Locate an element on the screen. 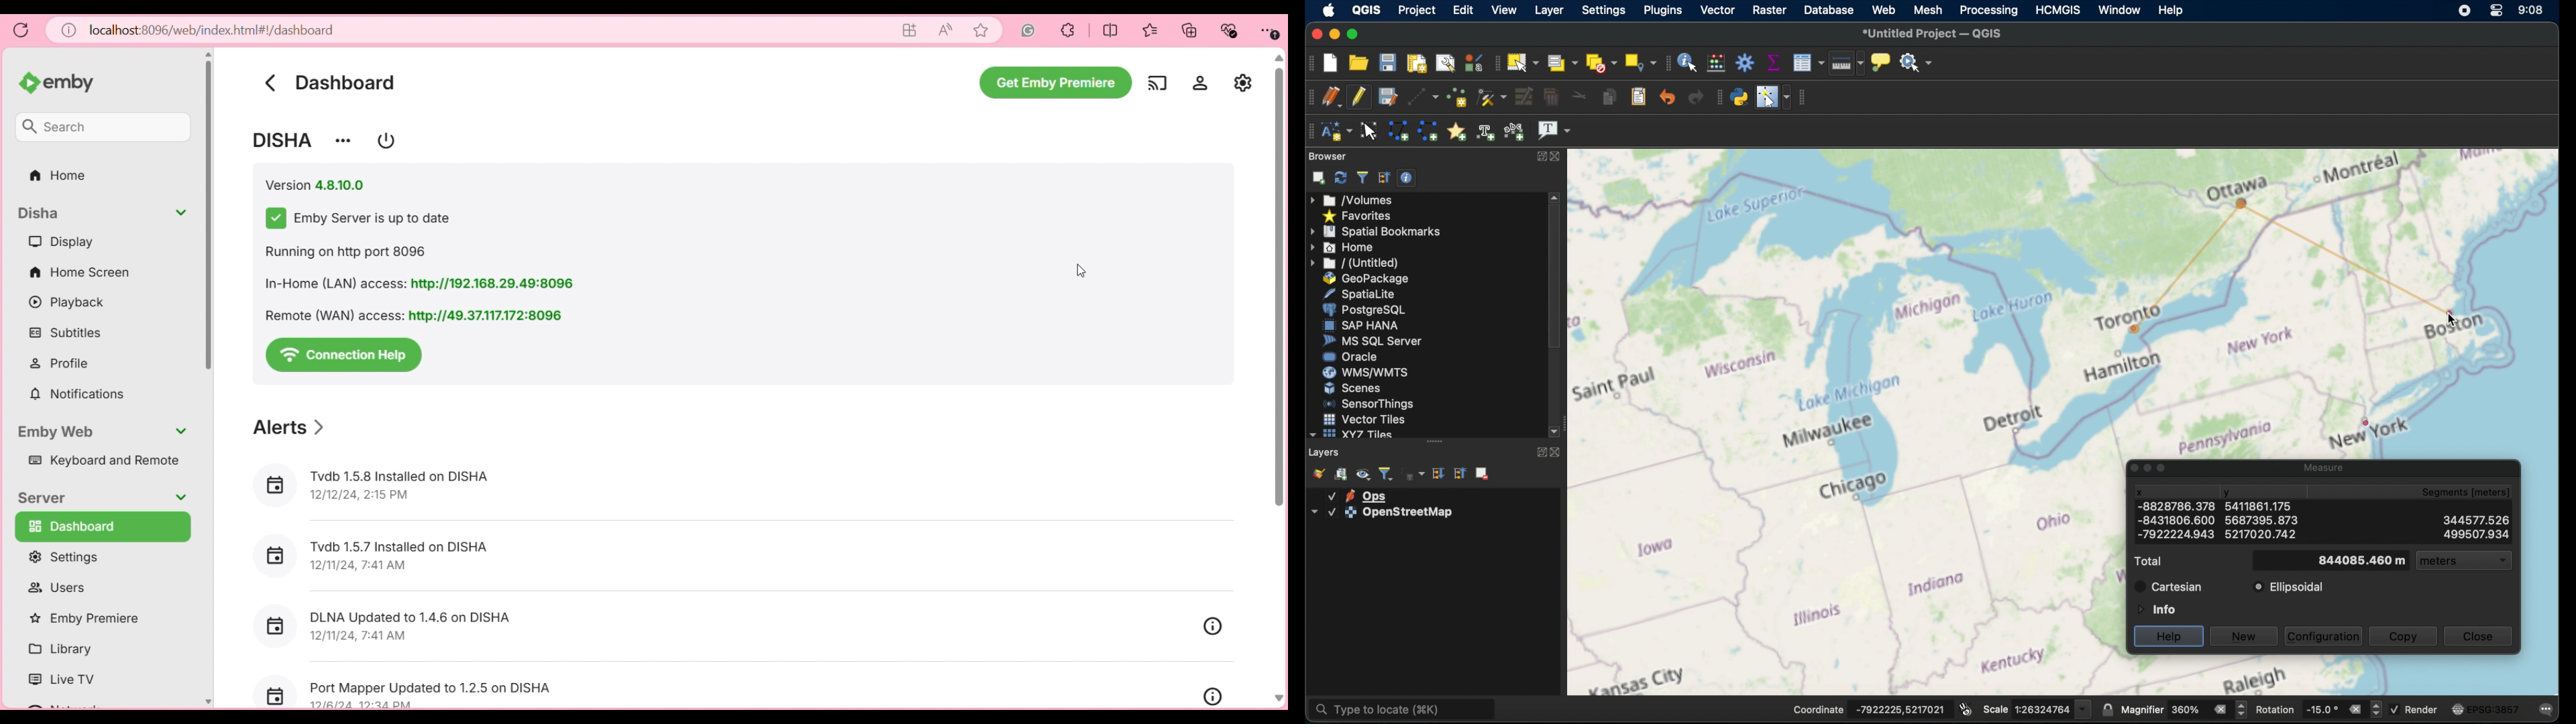 This screenshot has width=2576, height=728. new print layout is located at coordinates (1416, 61).